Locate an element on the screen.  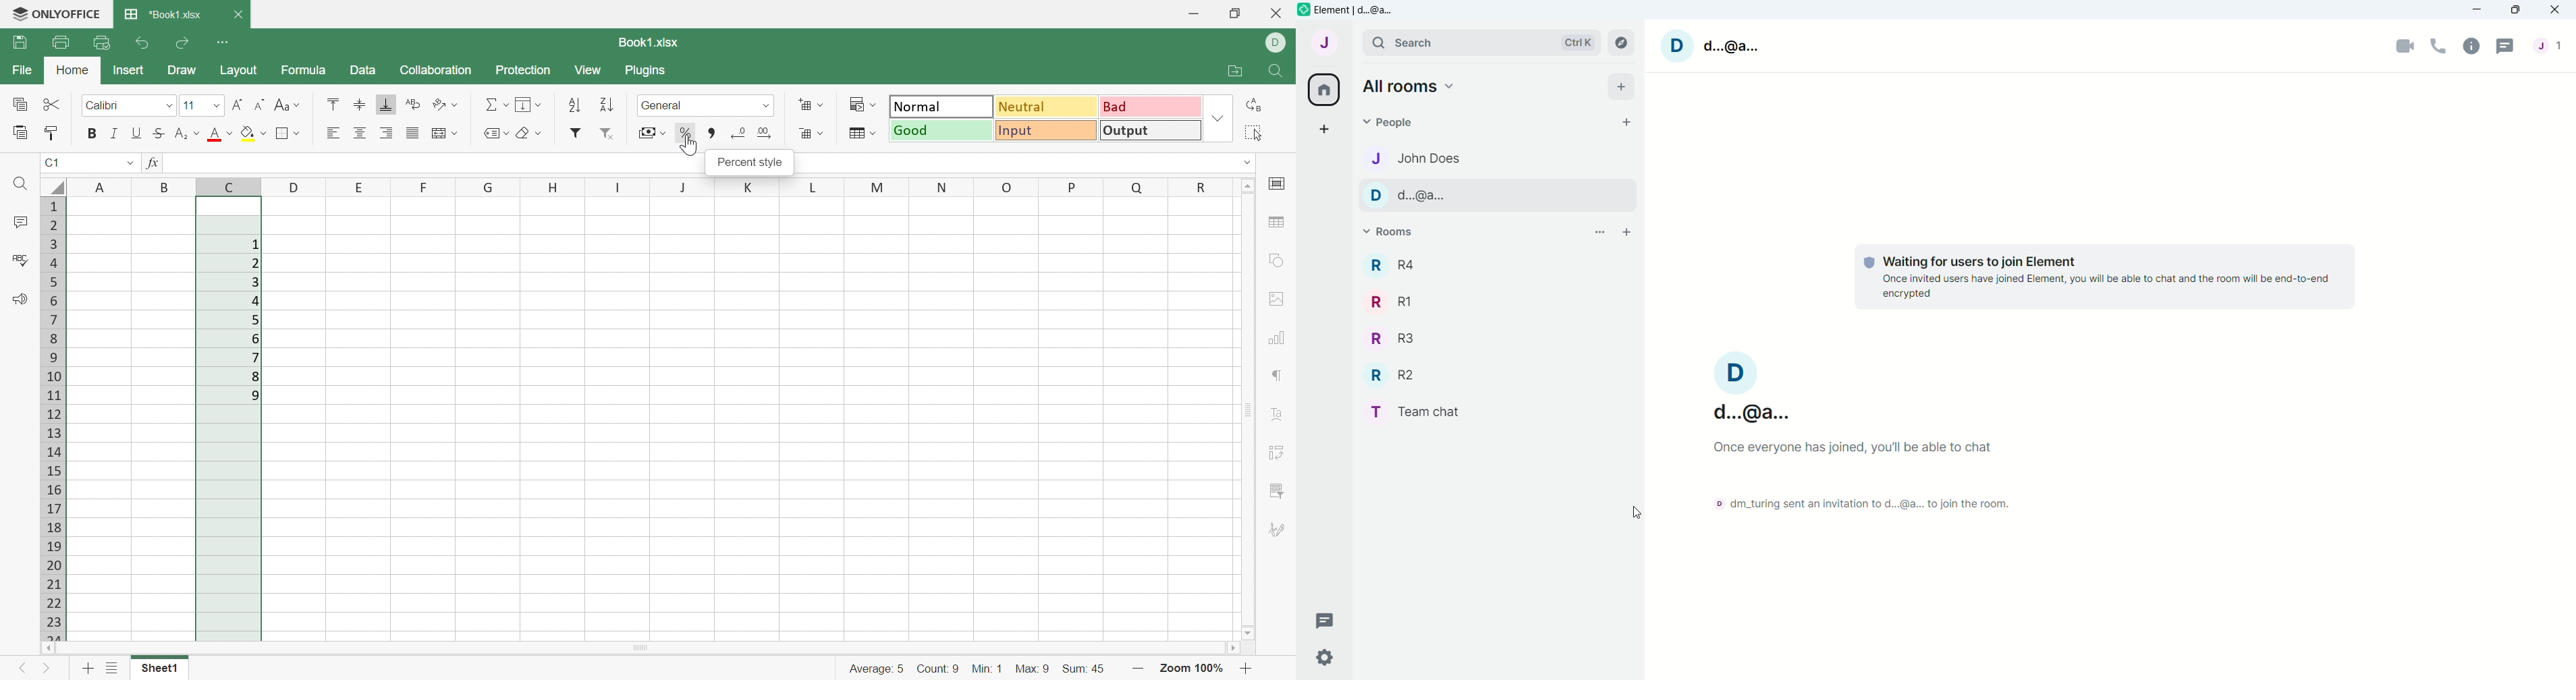
Normal is located at coordinates (944, 105).